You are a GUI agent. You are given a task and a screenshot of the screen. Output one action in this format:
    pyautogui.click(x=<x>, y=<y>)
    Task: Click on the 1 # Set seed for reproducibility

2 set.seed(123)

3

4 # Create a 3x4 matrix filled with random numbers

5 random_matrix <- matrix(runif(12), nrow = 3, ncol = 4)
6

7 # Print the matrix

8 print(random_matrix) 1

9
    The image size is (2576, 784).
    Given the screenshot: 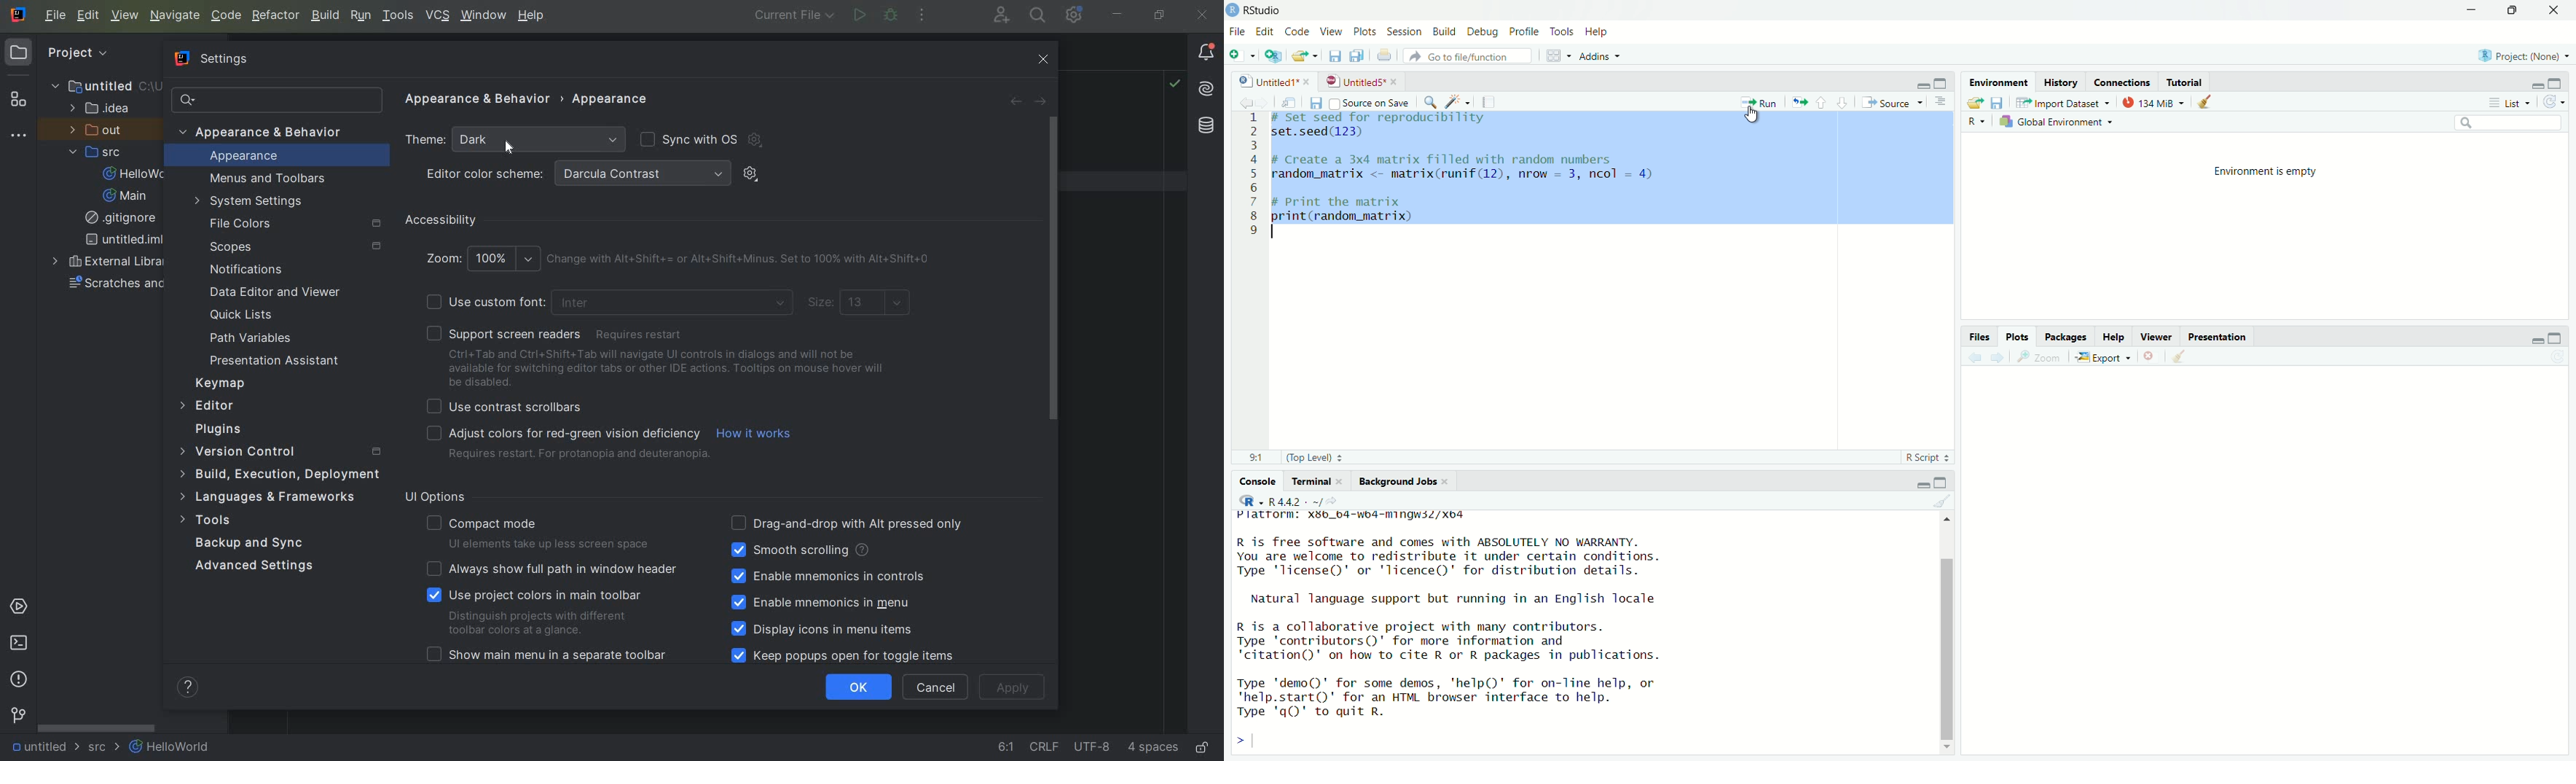 What is the action you would take?
    pyautogui.click(x=1477, y=176)
    